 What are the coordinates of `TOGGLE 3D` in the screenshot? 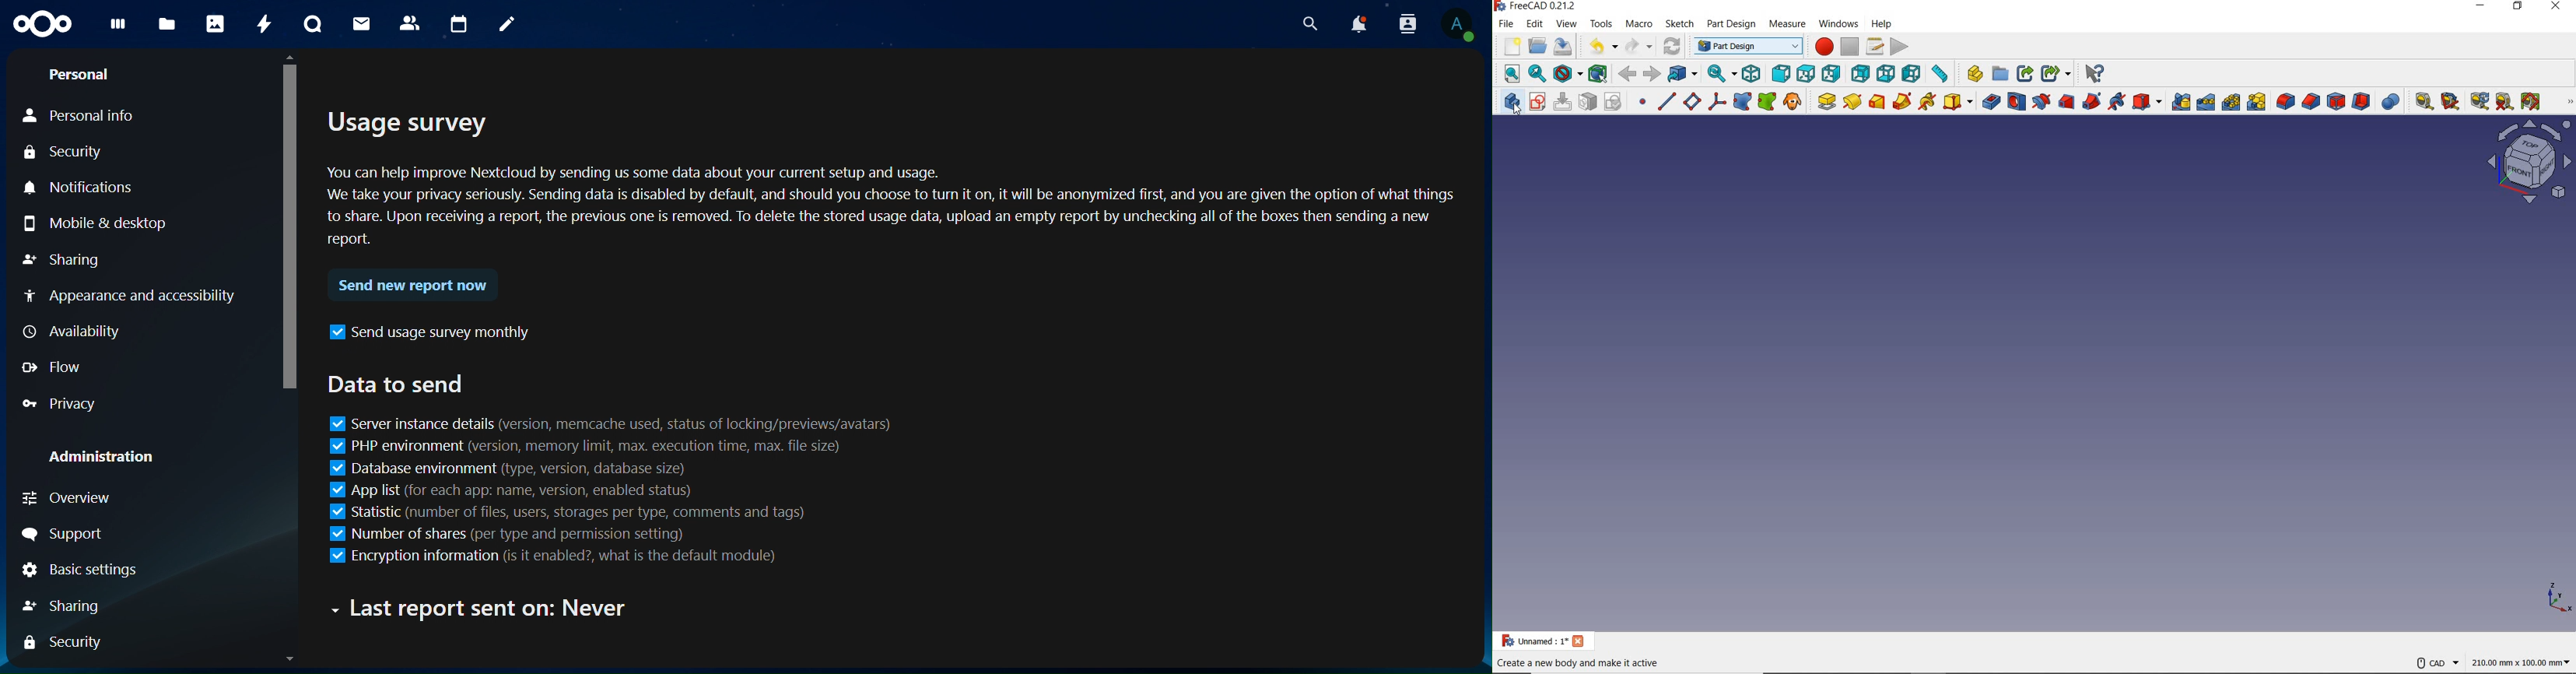 It's located at (2505, 101).